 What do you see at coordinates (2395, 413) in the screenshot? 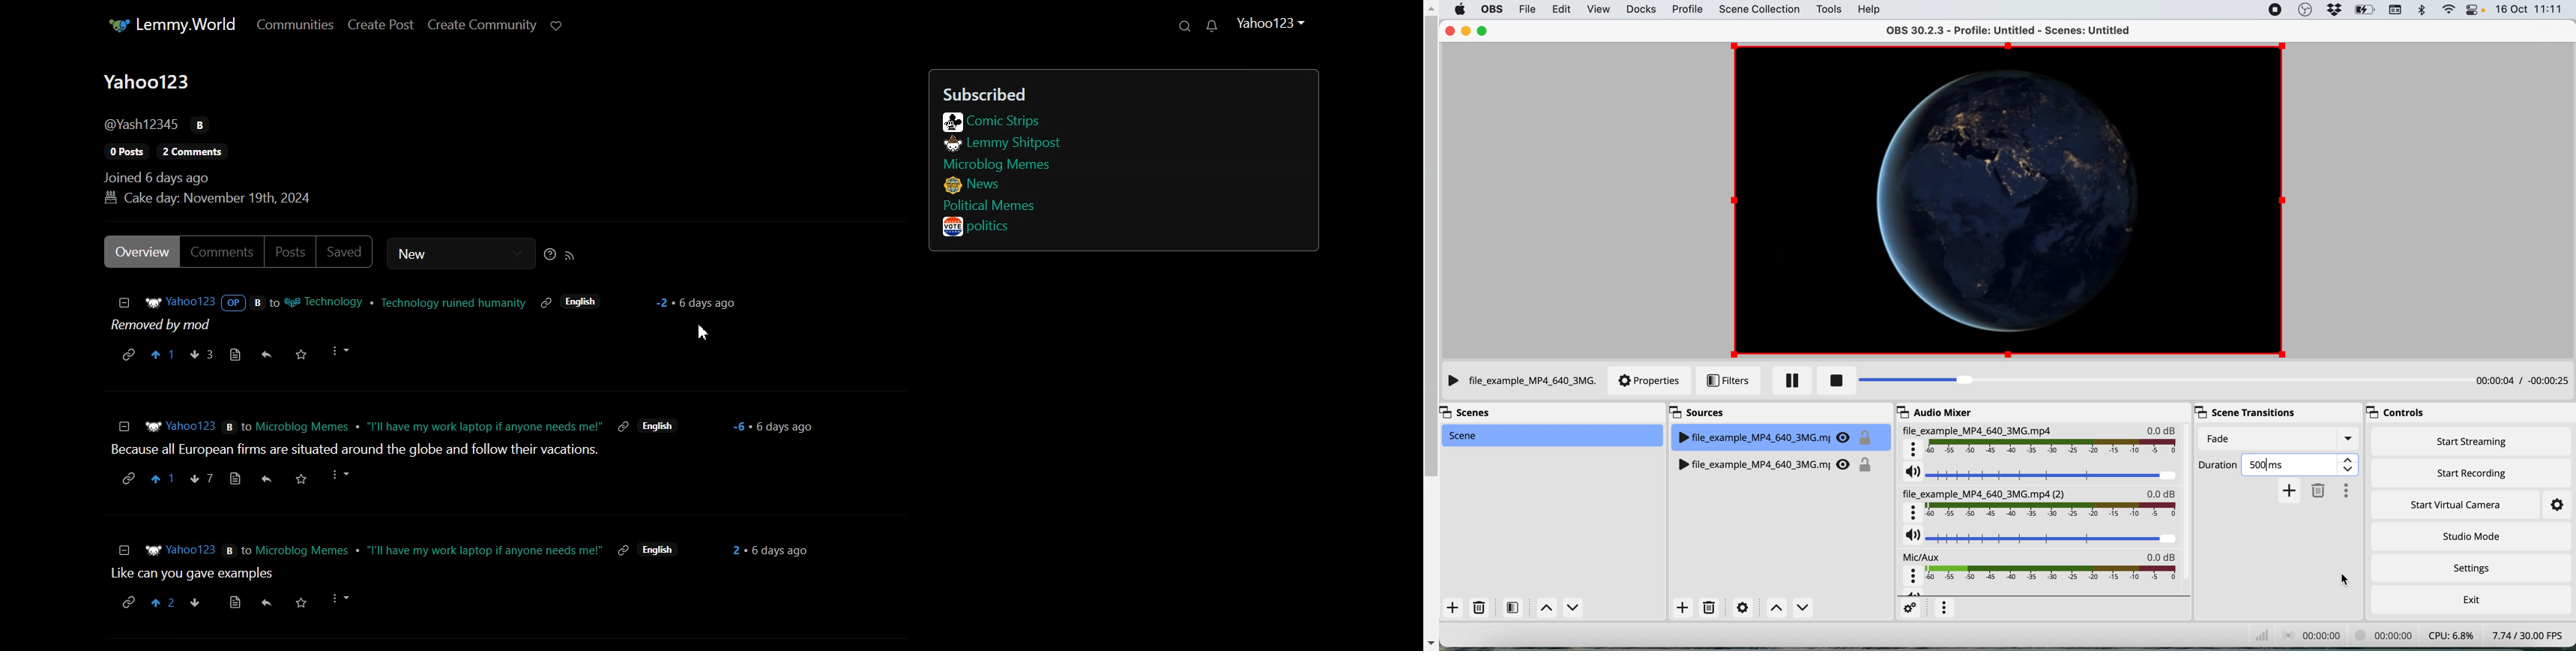
I see `controls` at bounding box center [2395, 413].